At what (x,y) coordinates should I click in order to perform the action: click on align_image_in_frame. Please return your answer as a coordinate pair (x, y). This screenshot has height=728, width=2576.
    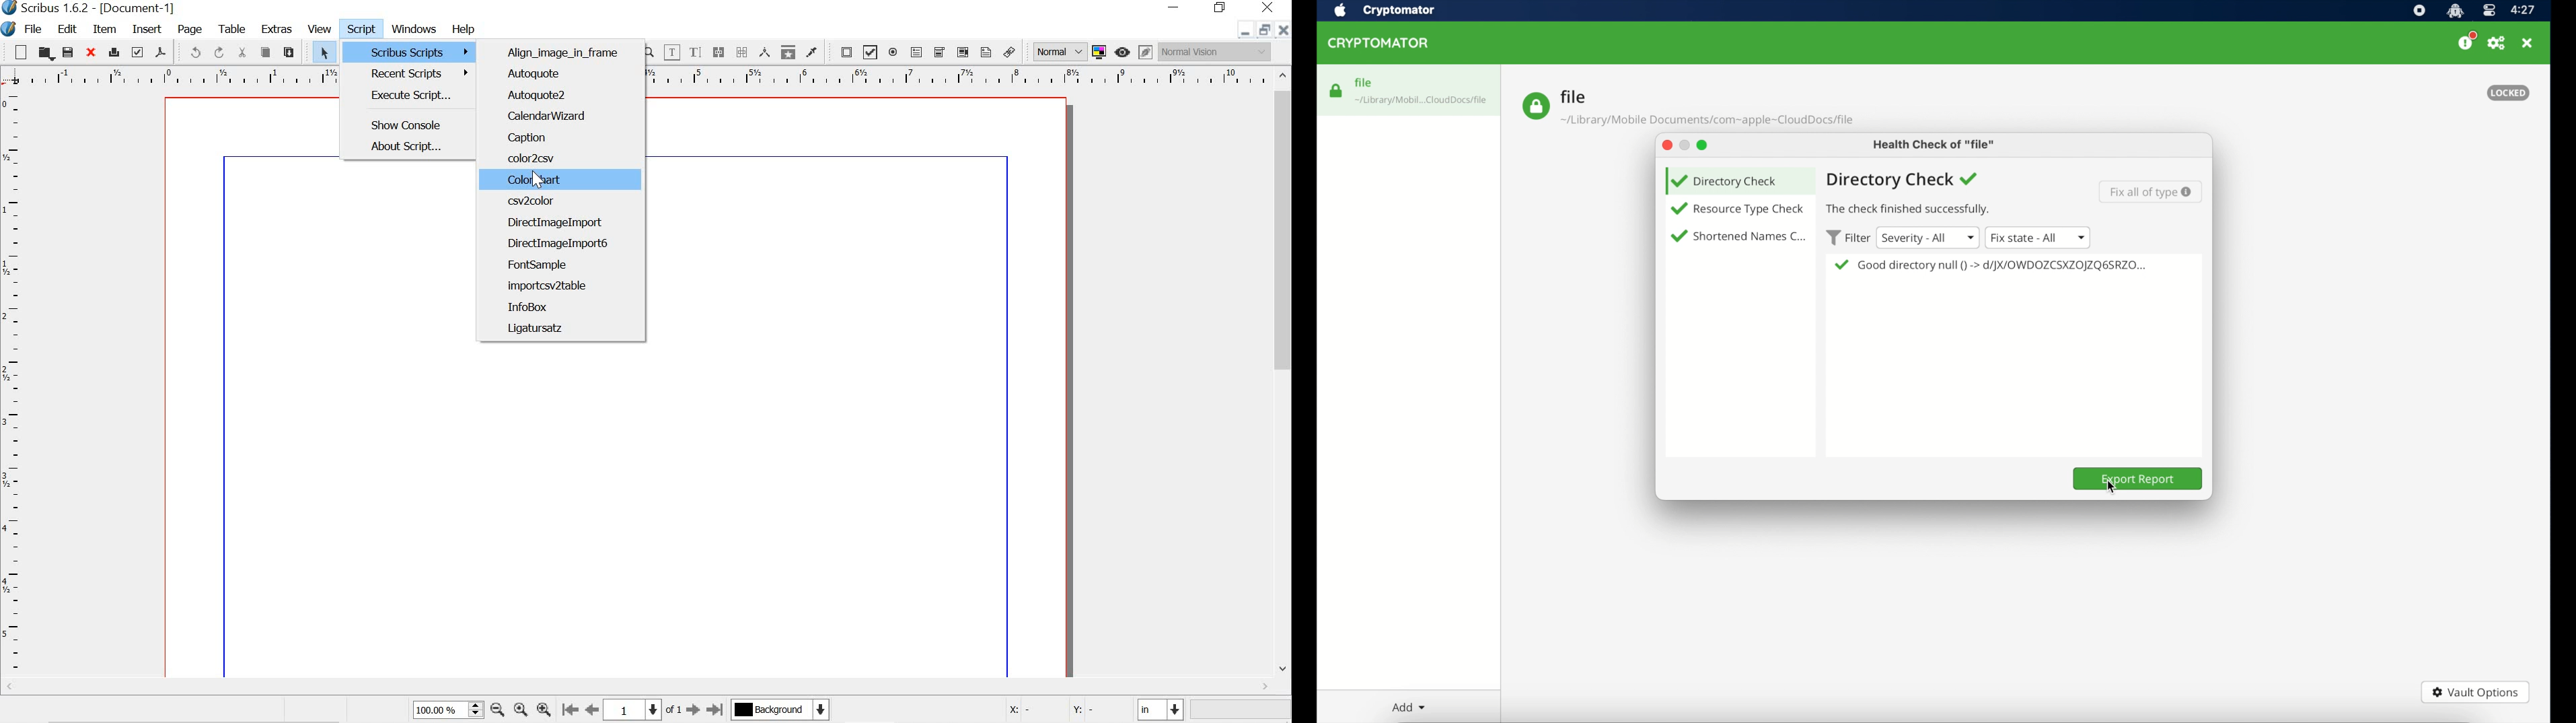
    Looking at the image, I should click on (568, 54).